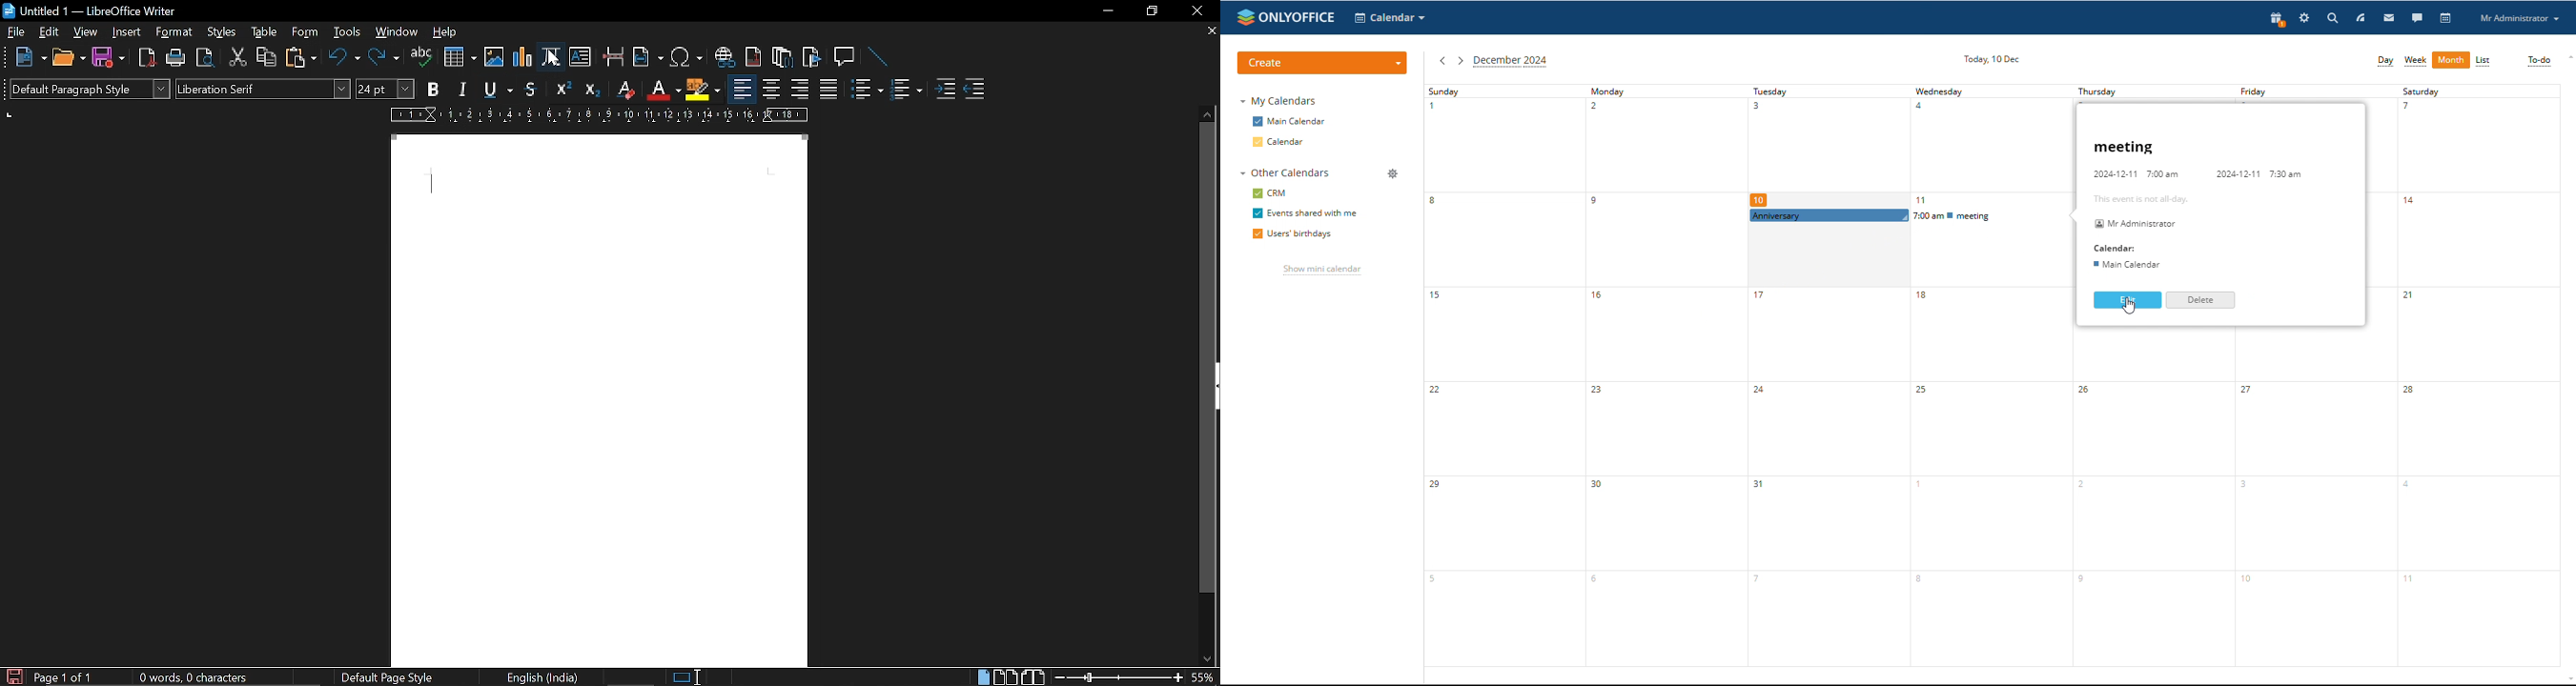 This screenshot has width=2576, height=700. Describe the element at coordinates (2128, 300) in the screenshot. I see `edit` at that location.